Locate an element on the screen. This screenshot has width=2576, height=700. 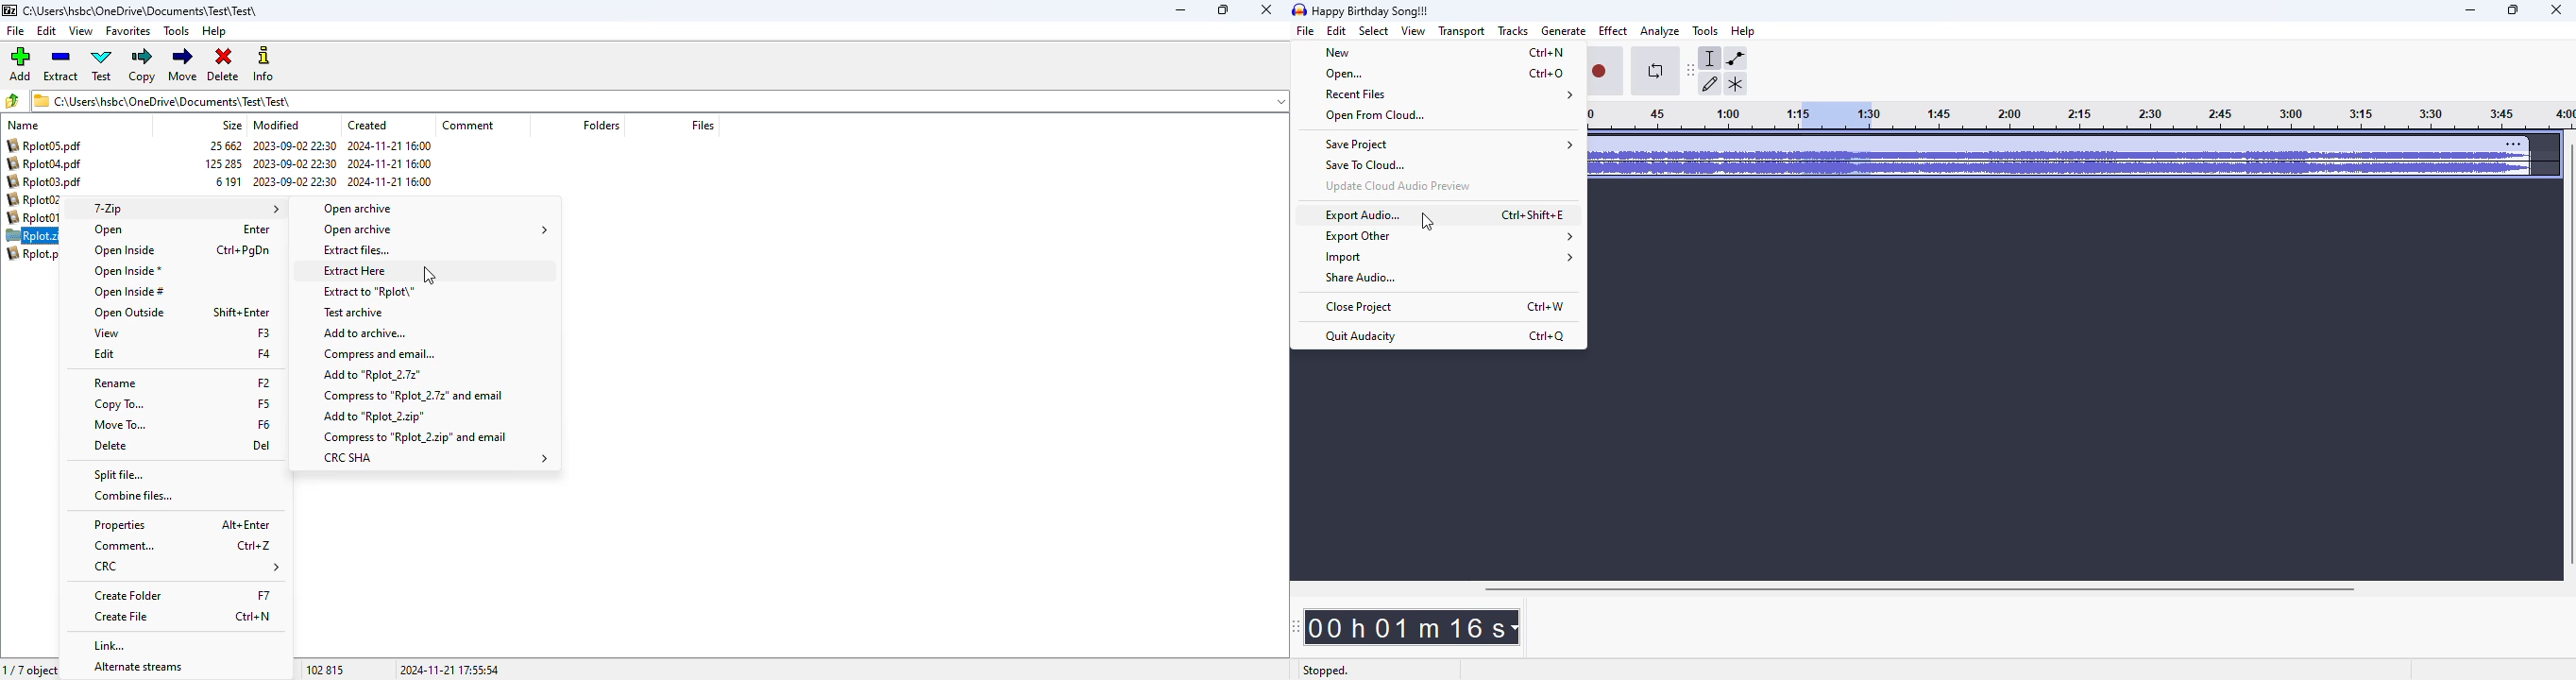
audio track is located at coordinates (2059, 158).